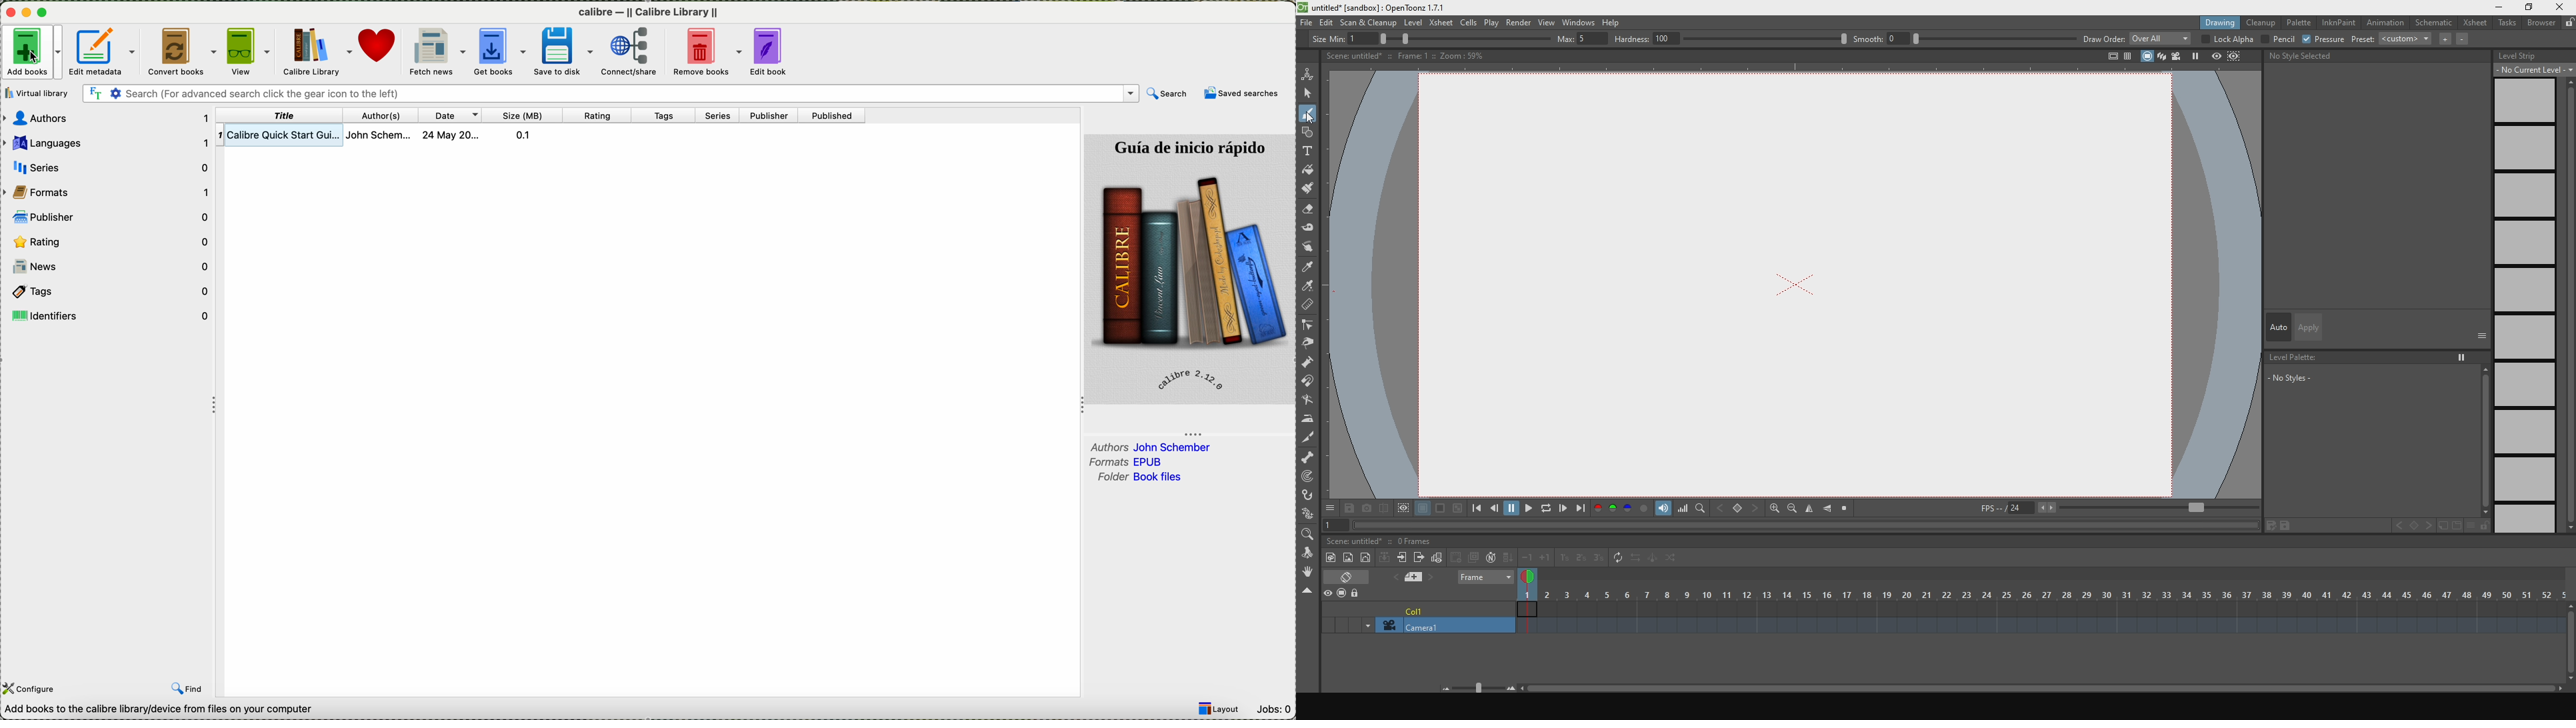 This screenshot has width=2576, height=728. I want to click on rating, so click(599, 115).